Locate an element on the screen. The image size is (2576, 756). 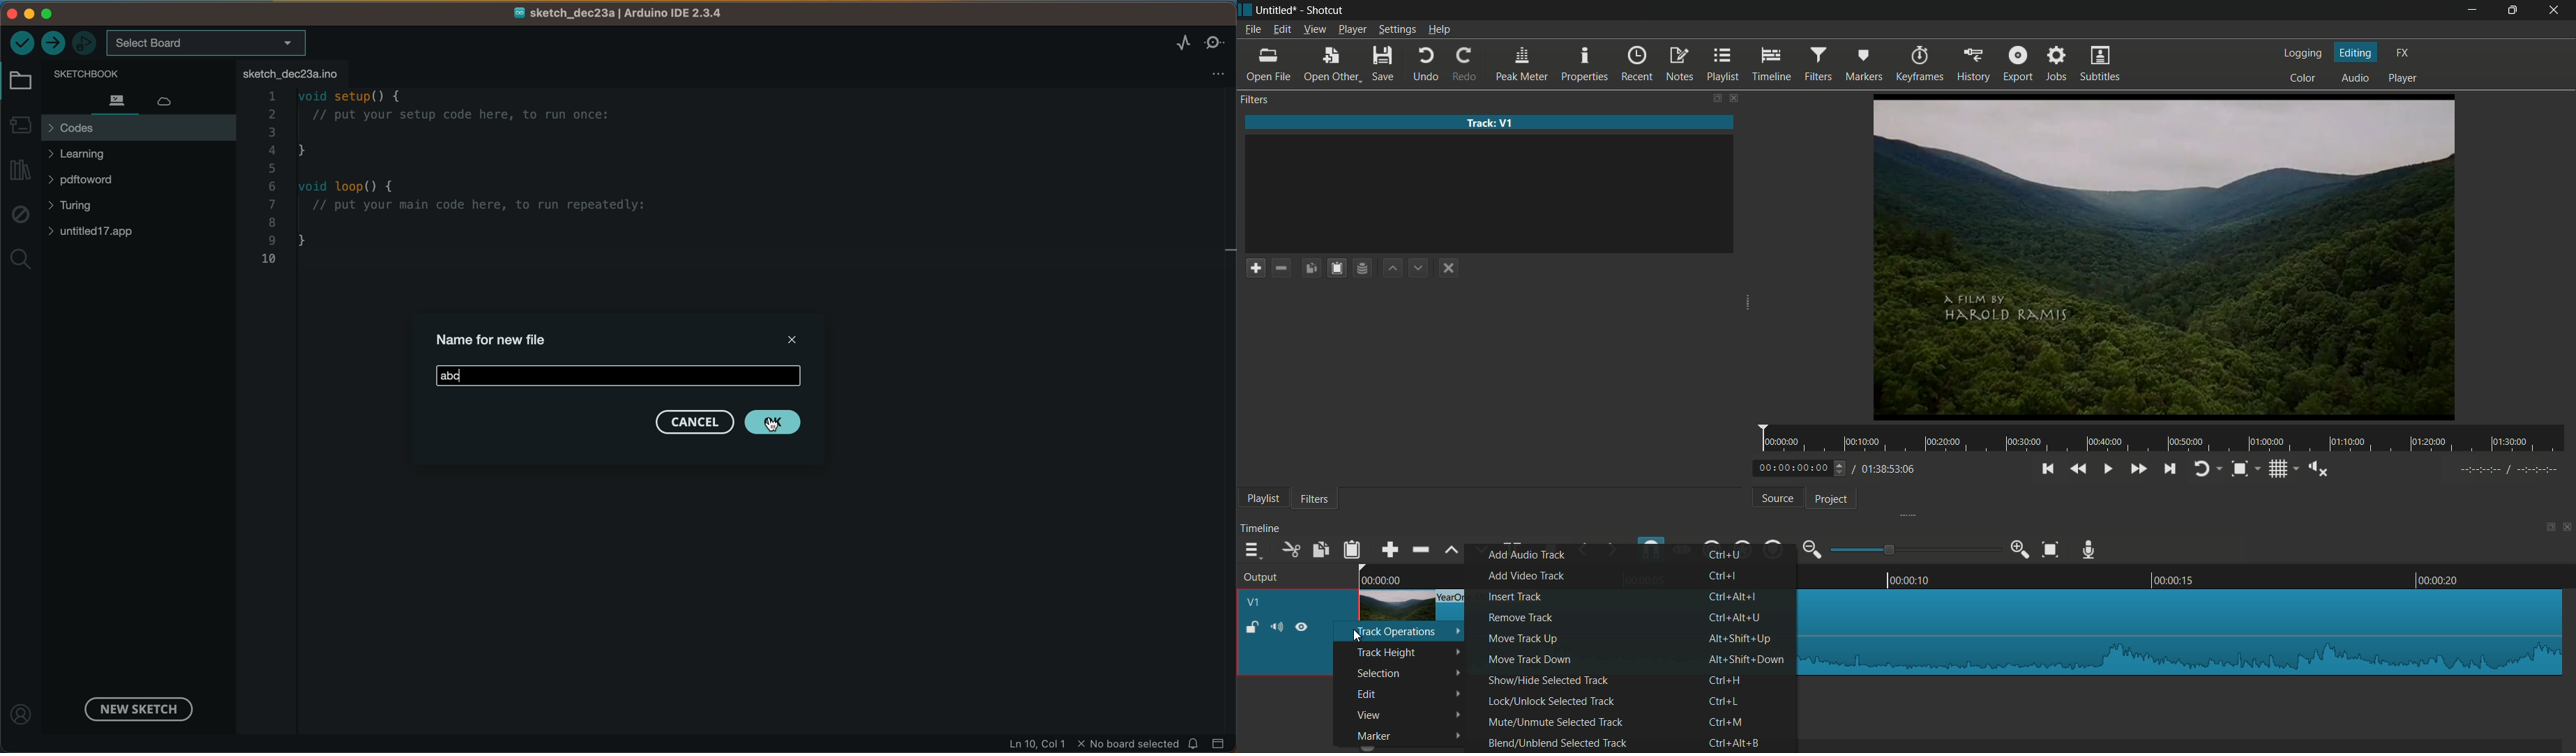
imported file name is located at coordinates (1486, 123).